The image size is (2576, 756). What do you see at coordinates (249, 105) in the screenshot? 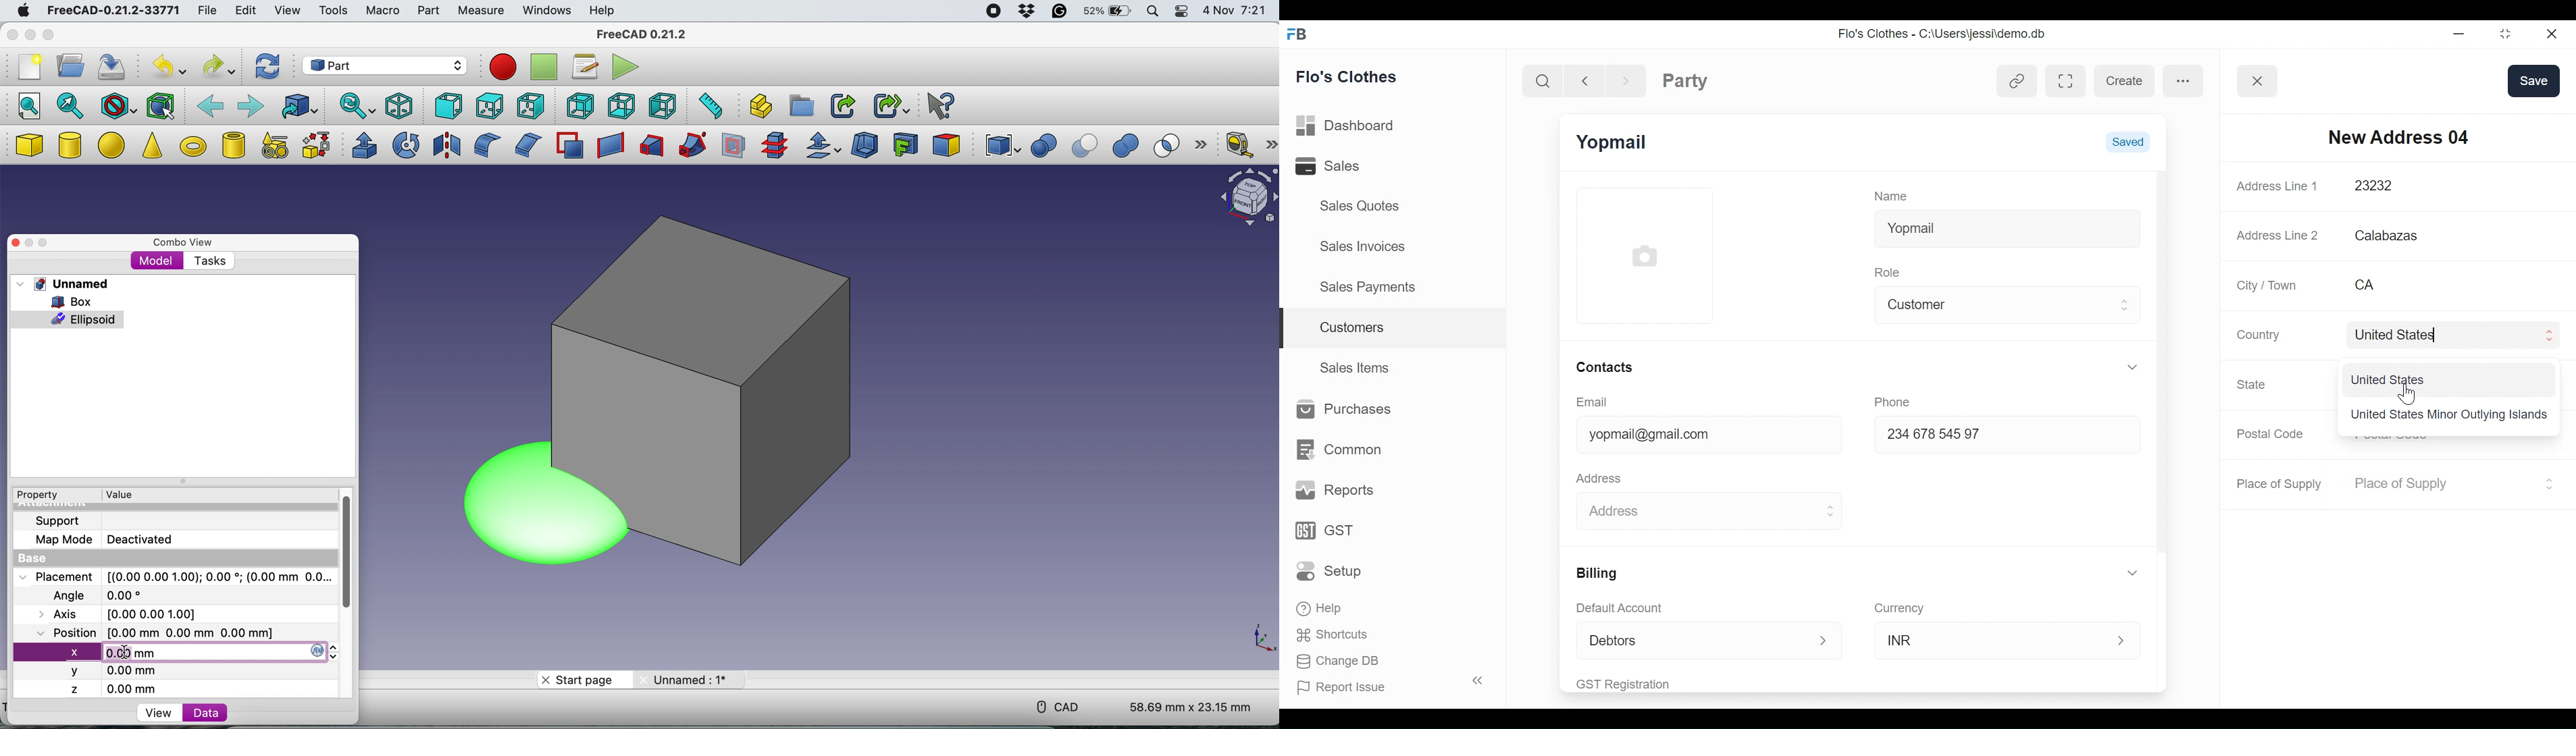
I see `forward` at bounding box center [249, 105].